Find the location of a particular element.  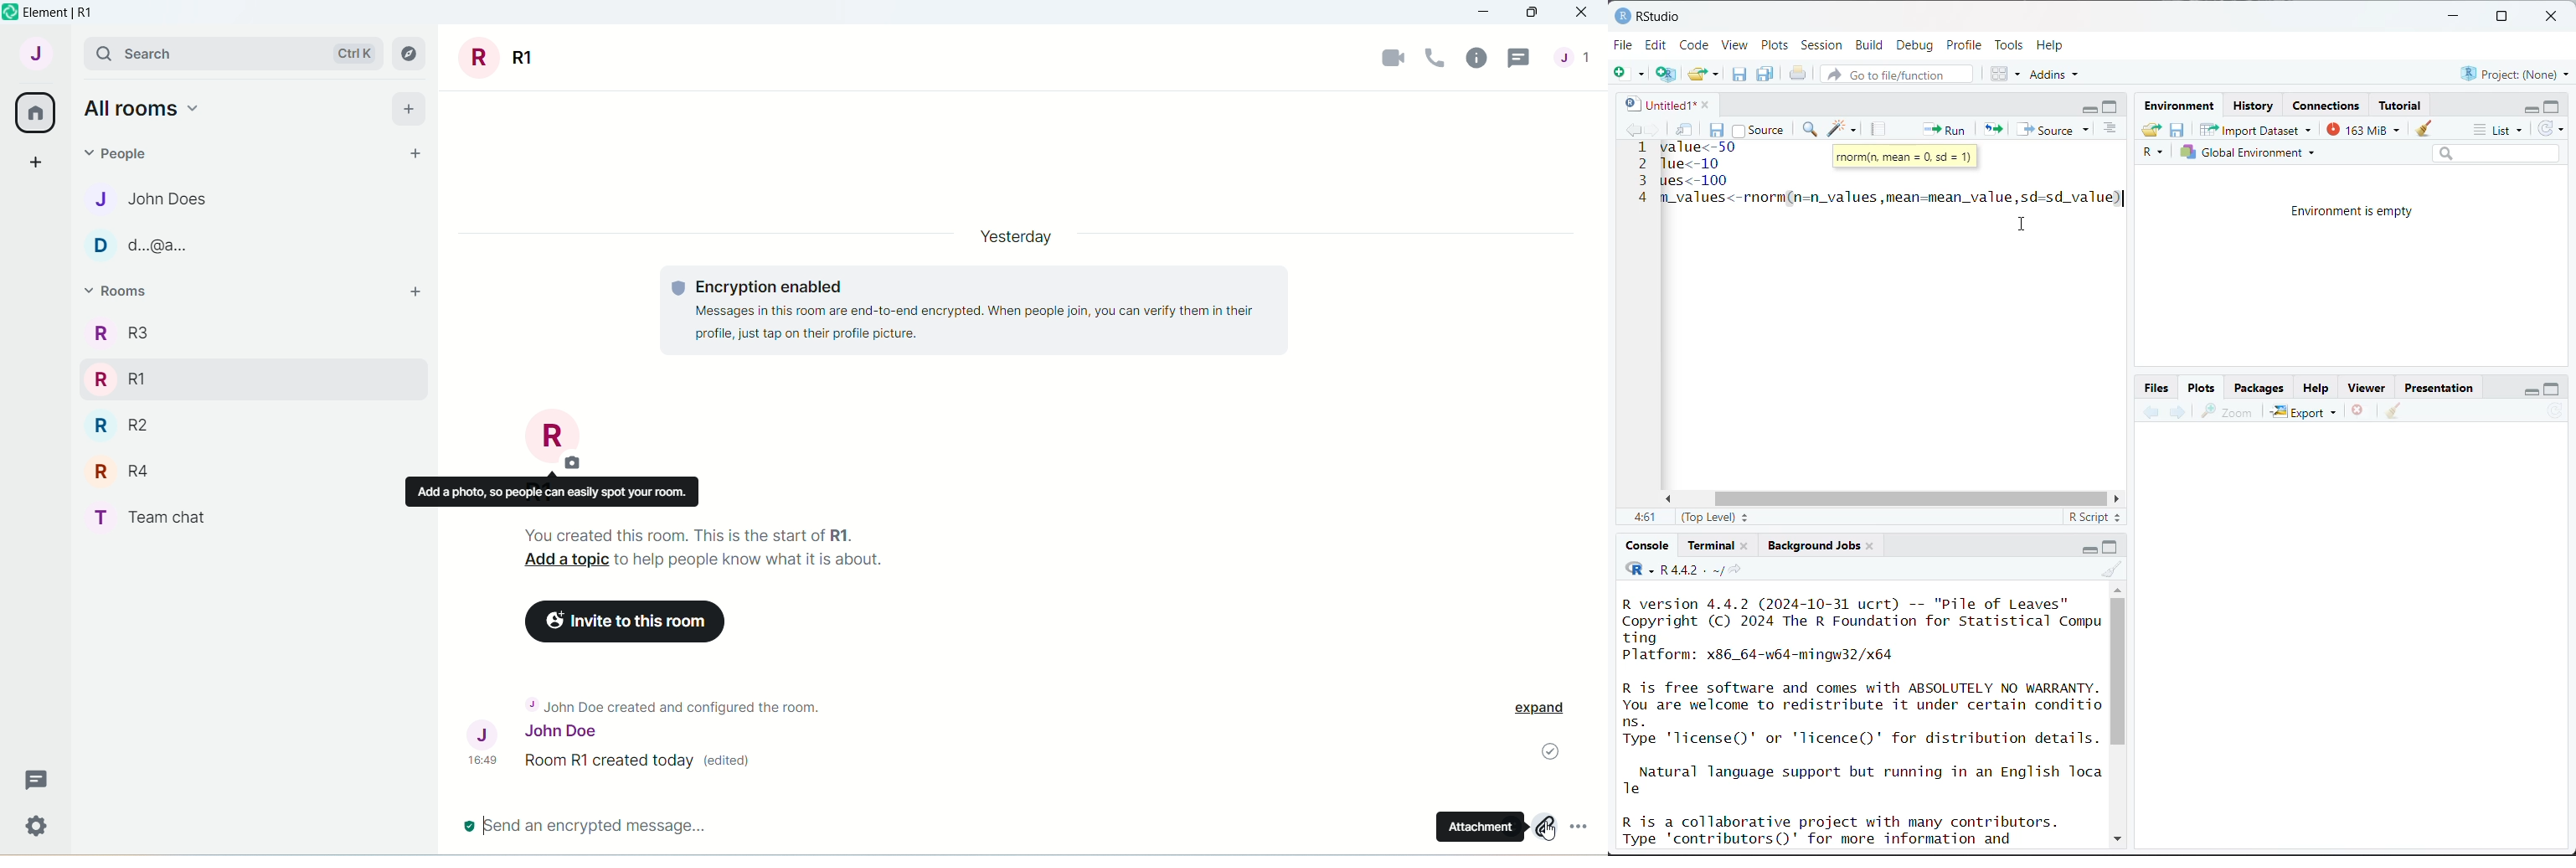

compile report is located at coordinates (1880, 129).